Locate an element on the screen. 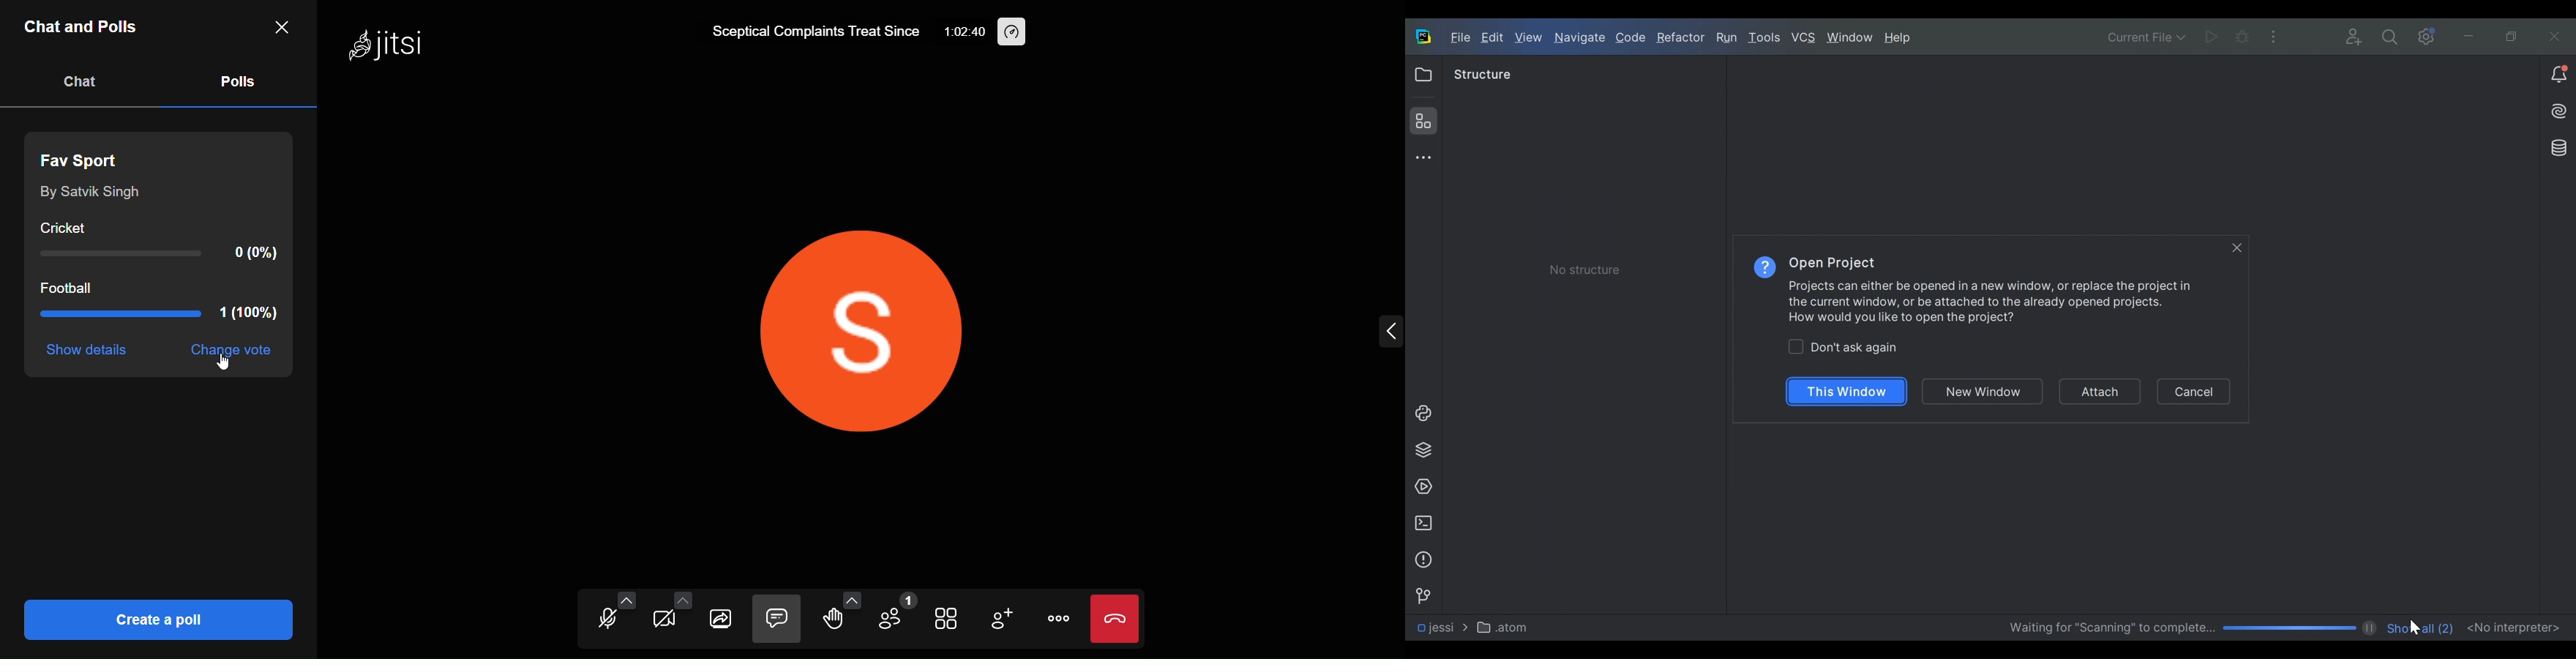 The height and width of the screenshot is (672, 2576). leave call is located at coordinates (1115, 619).